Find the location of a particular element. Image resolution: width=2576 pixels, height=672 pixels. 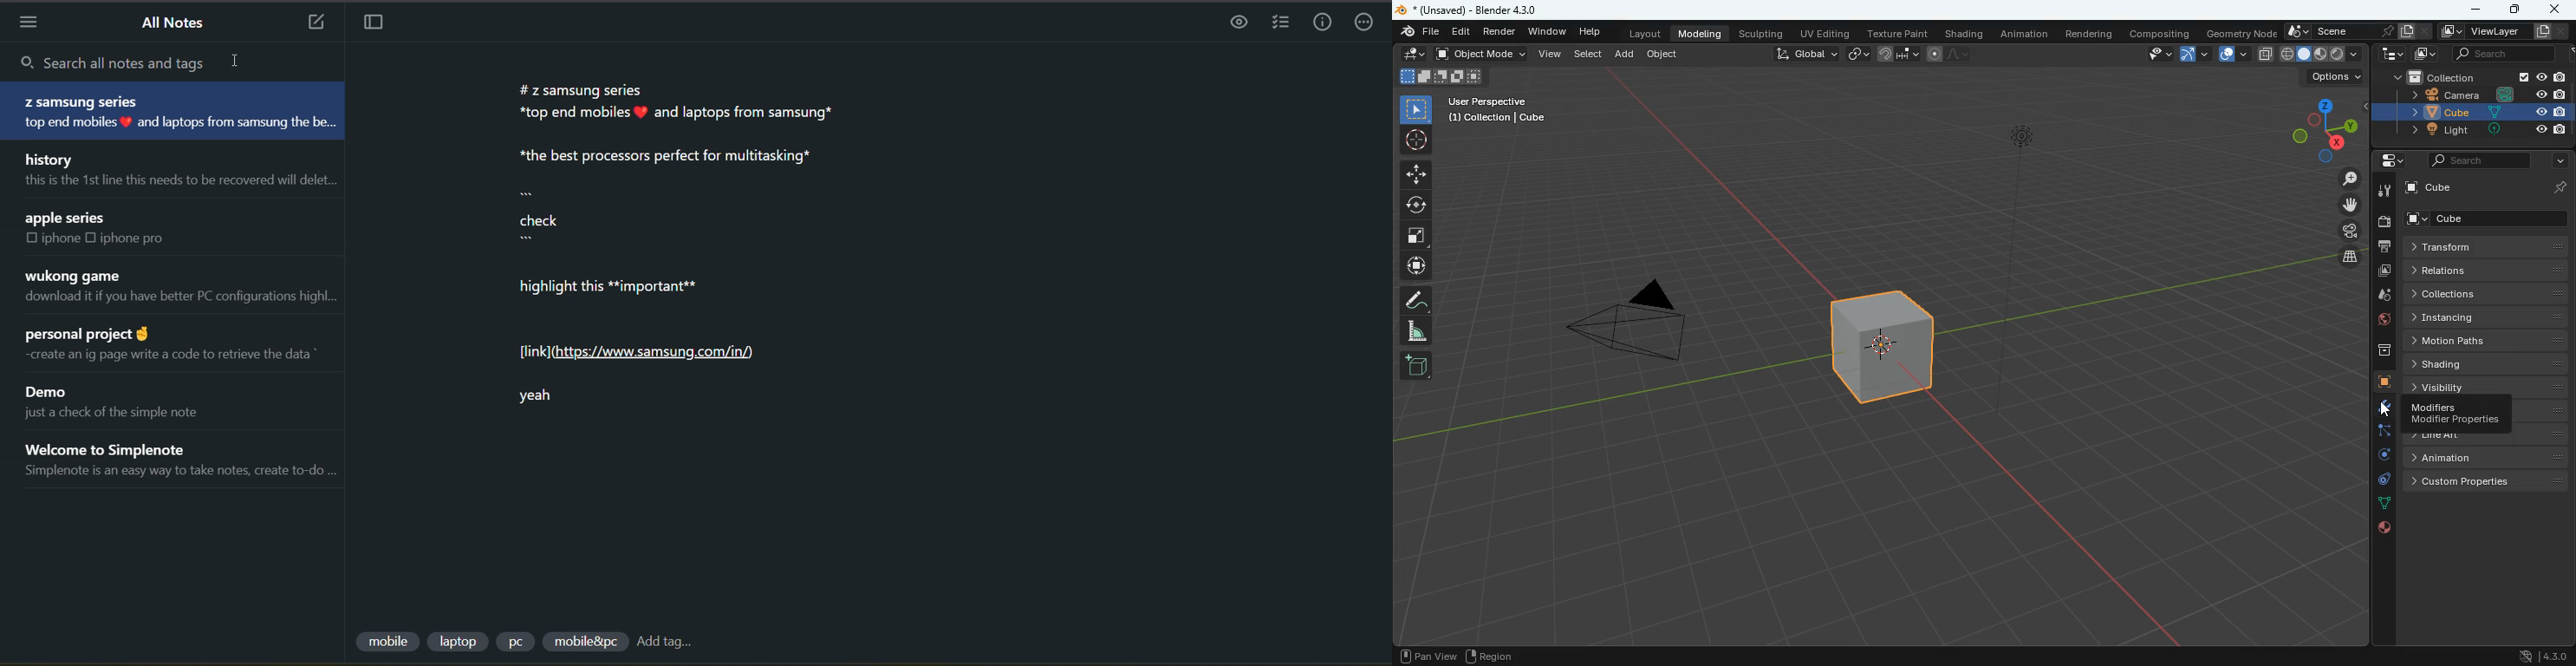

camera is located at coordinates (2381, 222).